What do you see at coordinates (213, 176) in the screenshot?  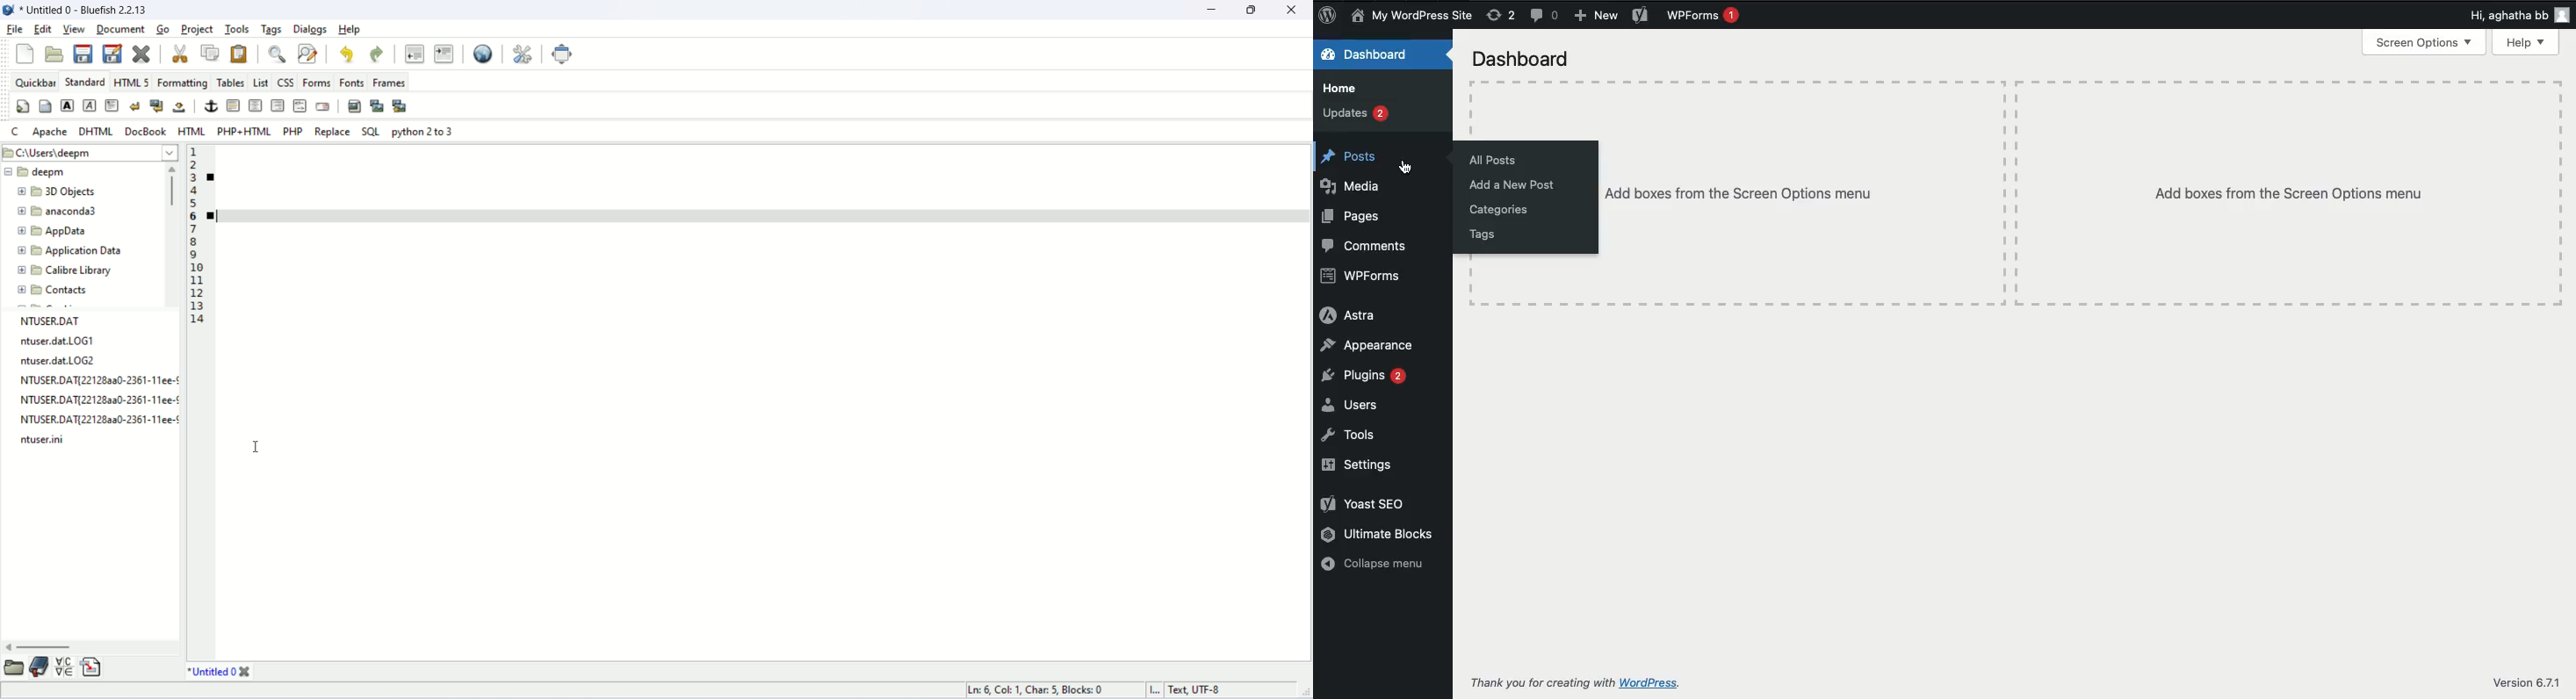 I see `bookmark` at bounding box center [213, 176].